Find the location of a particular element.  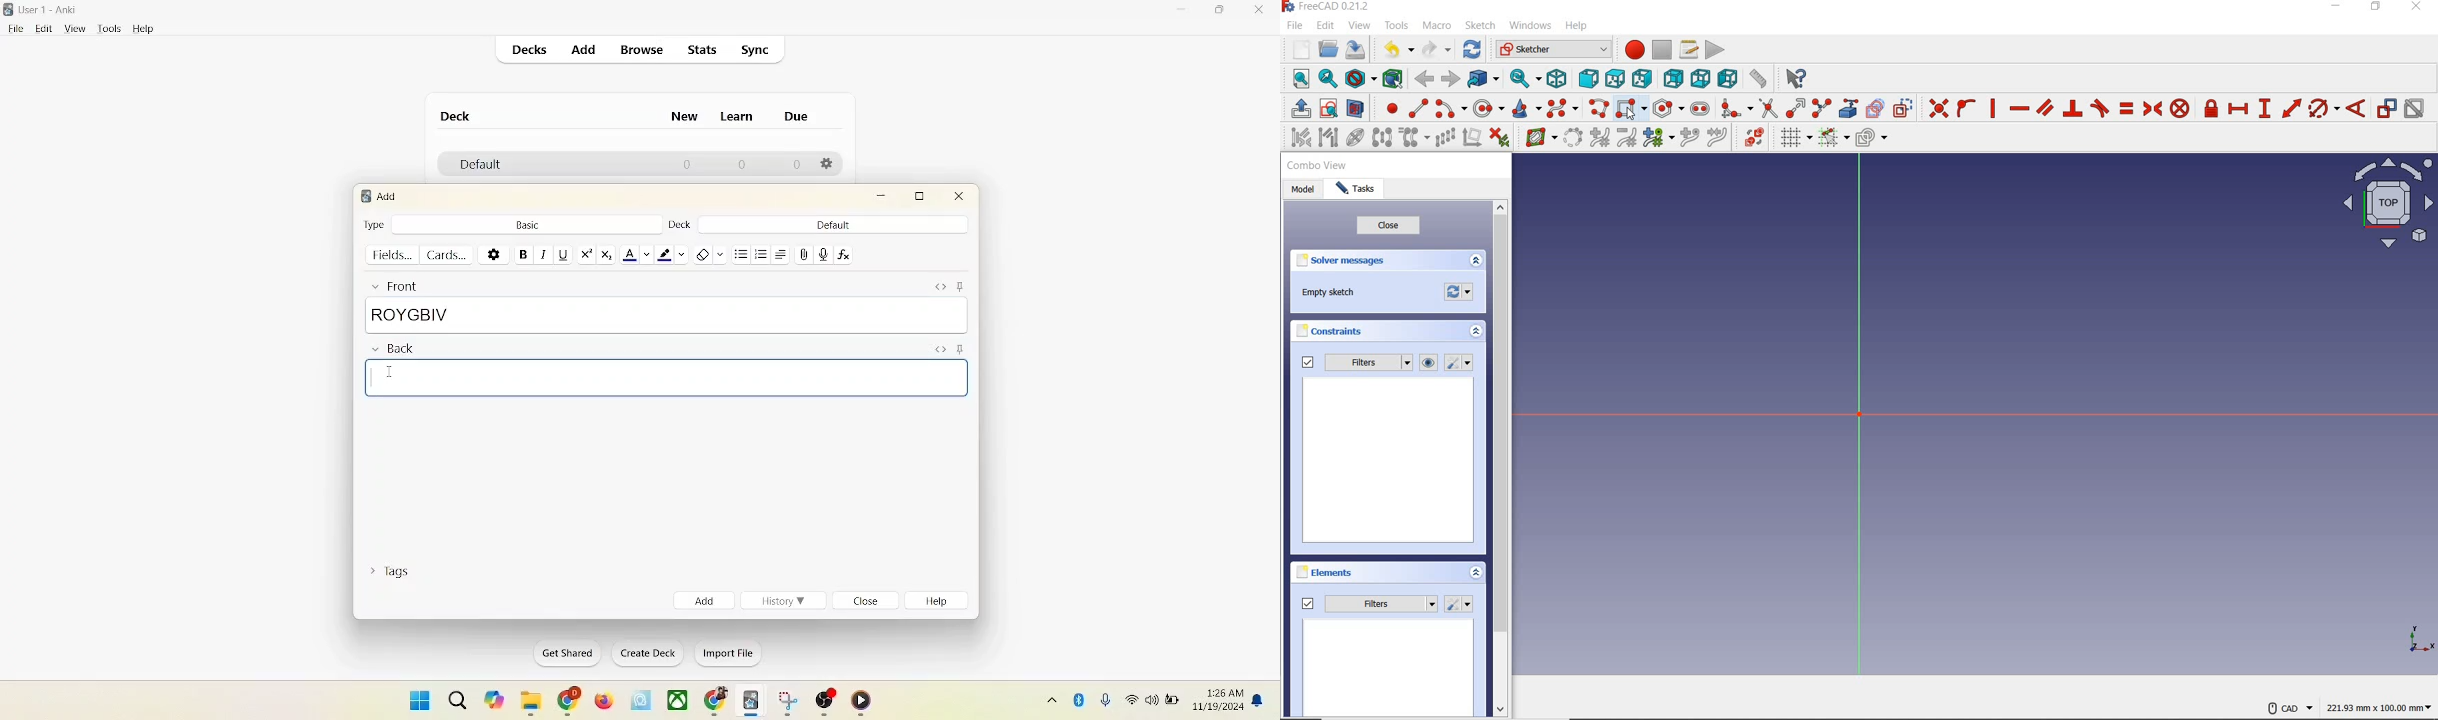

create B-Spline is located at coordinates (1564, 109).